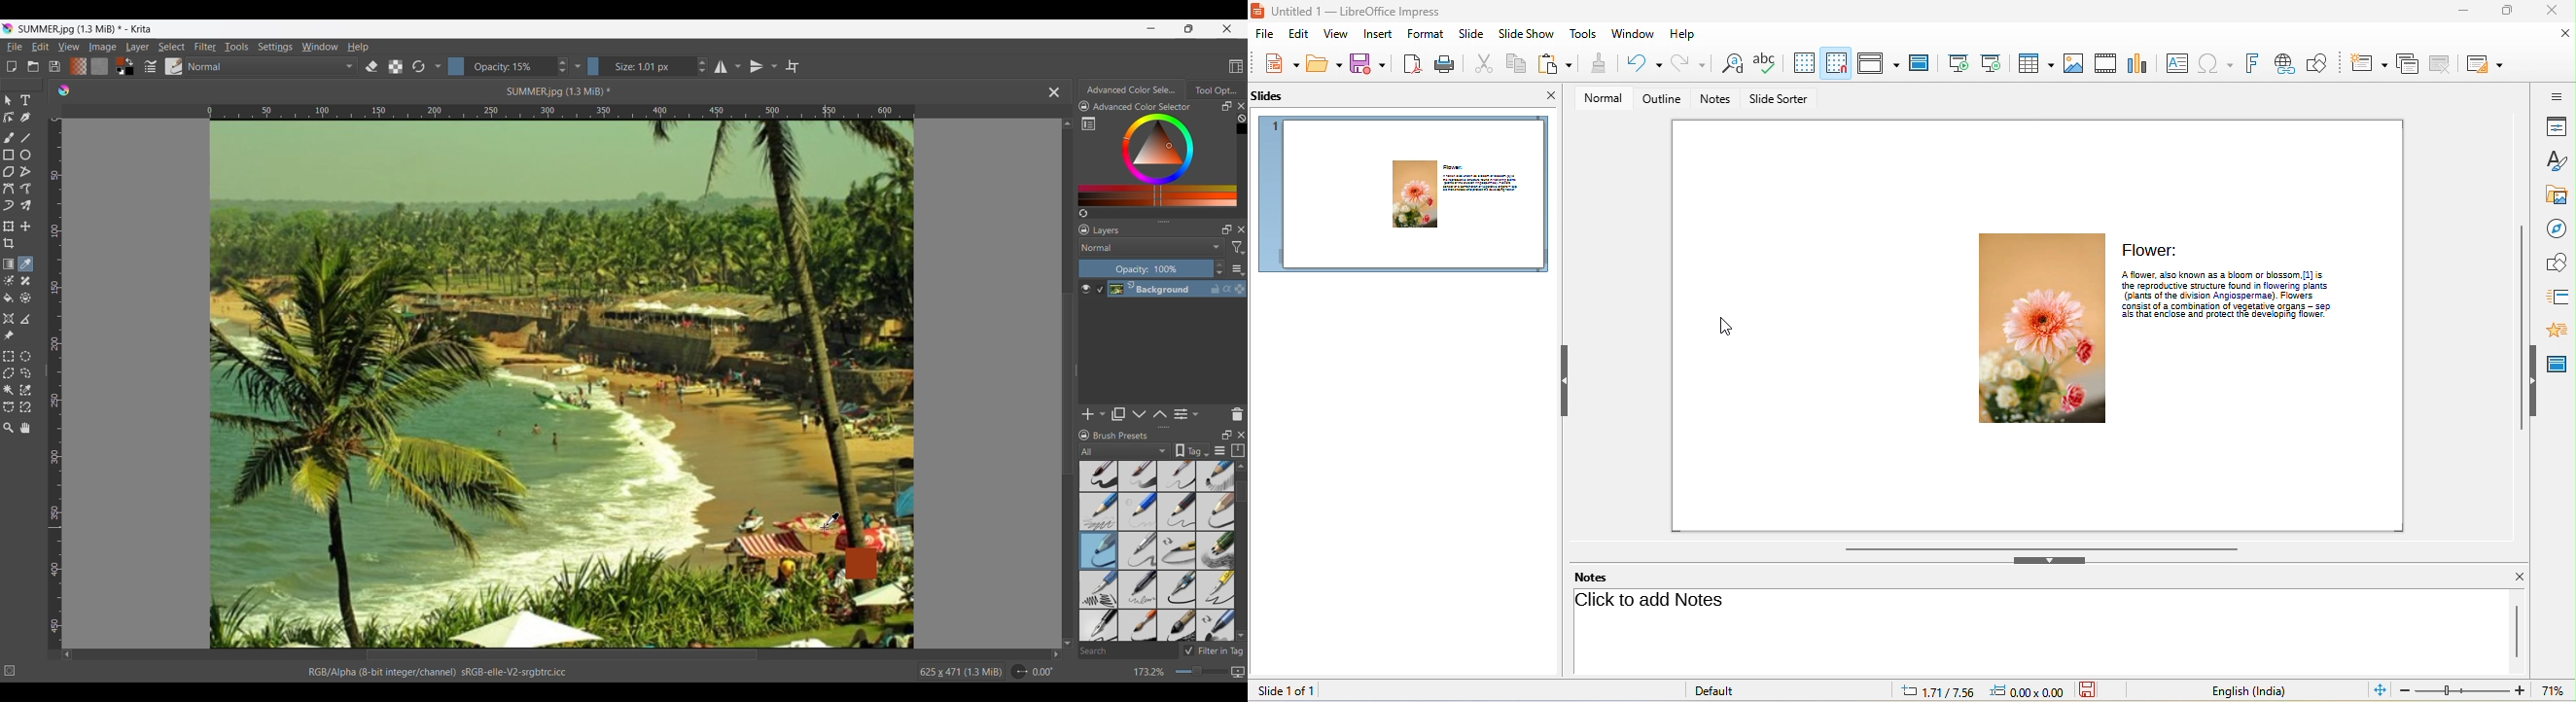 This screenshot has width=2576, height=728. I want to click on Image menu, so click(103, 46).